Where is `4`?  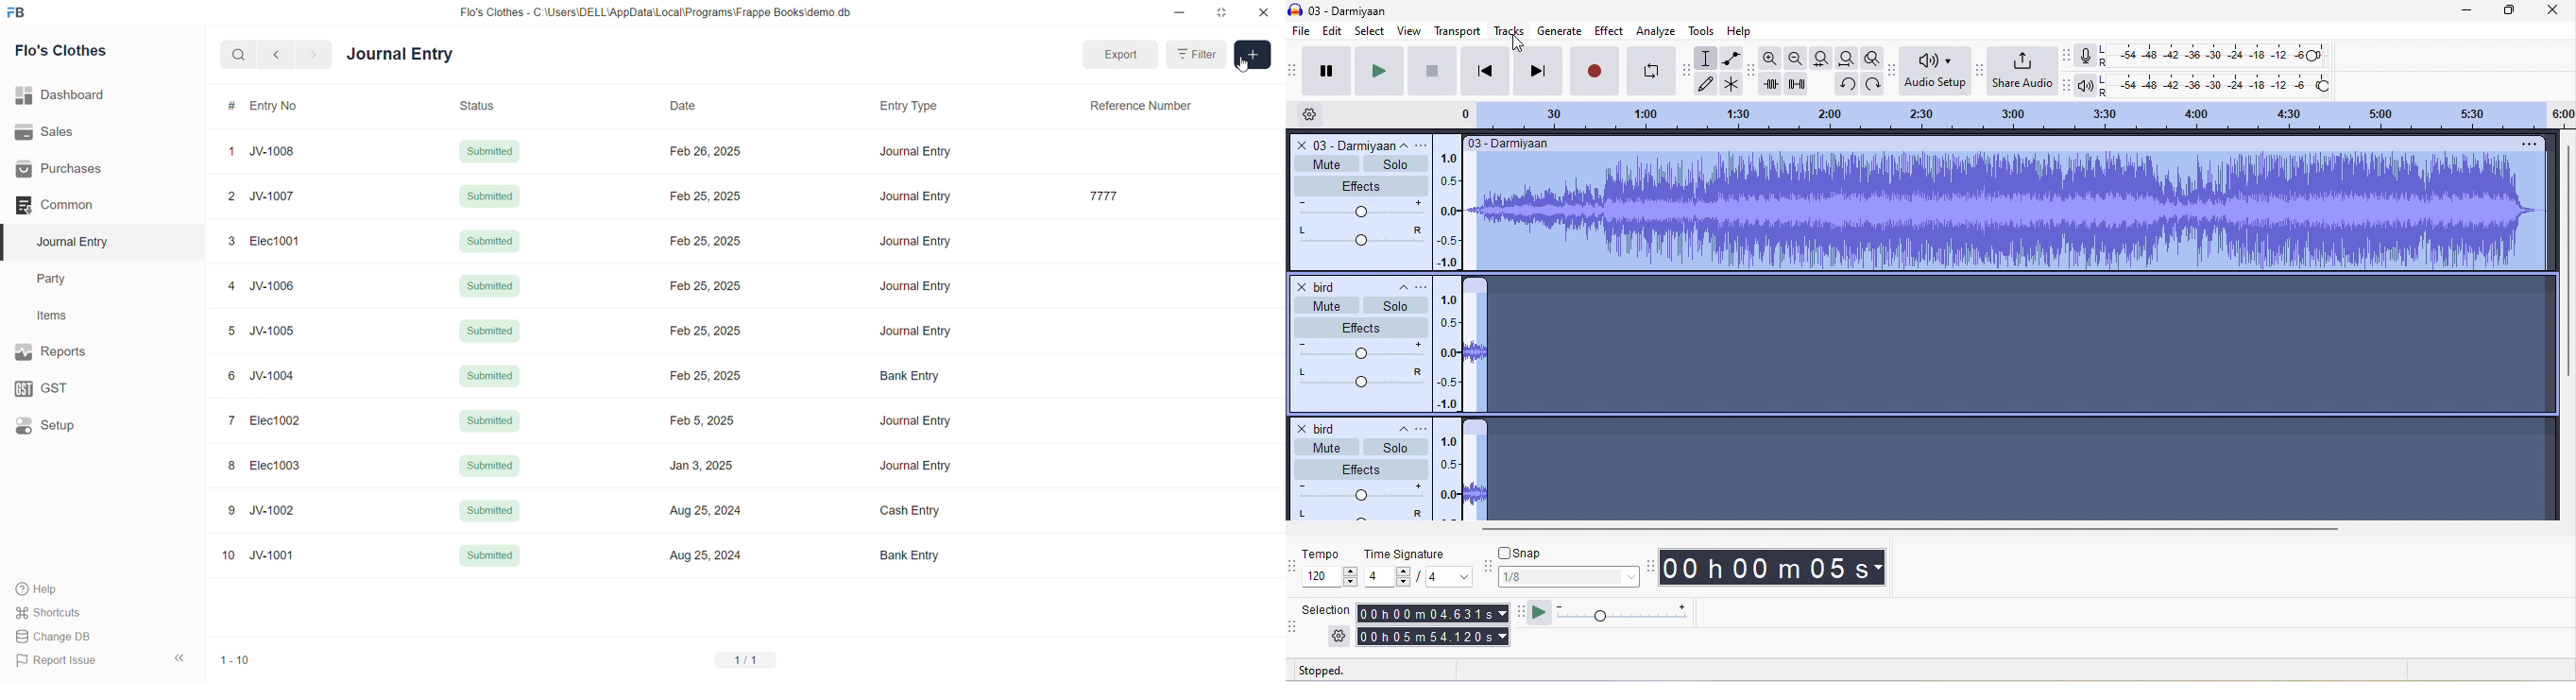
4 is located at coordinates (234, 286).